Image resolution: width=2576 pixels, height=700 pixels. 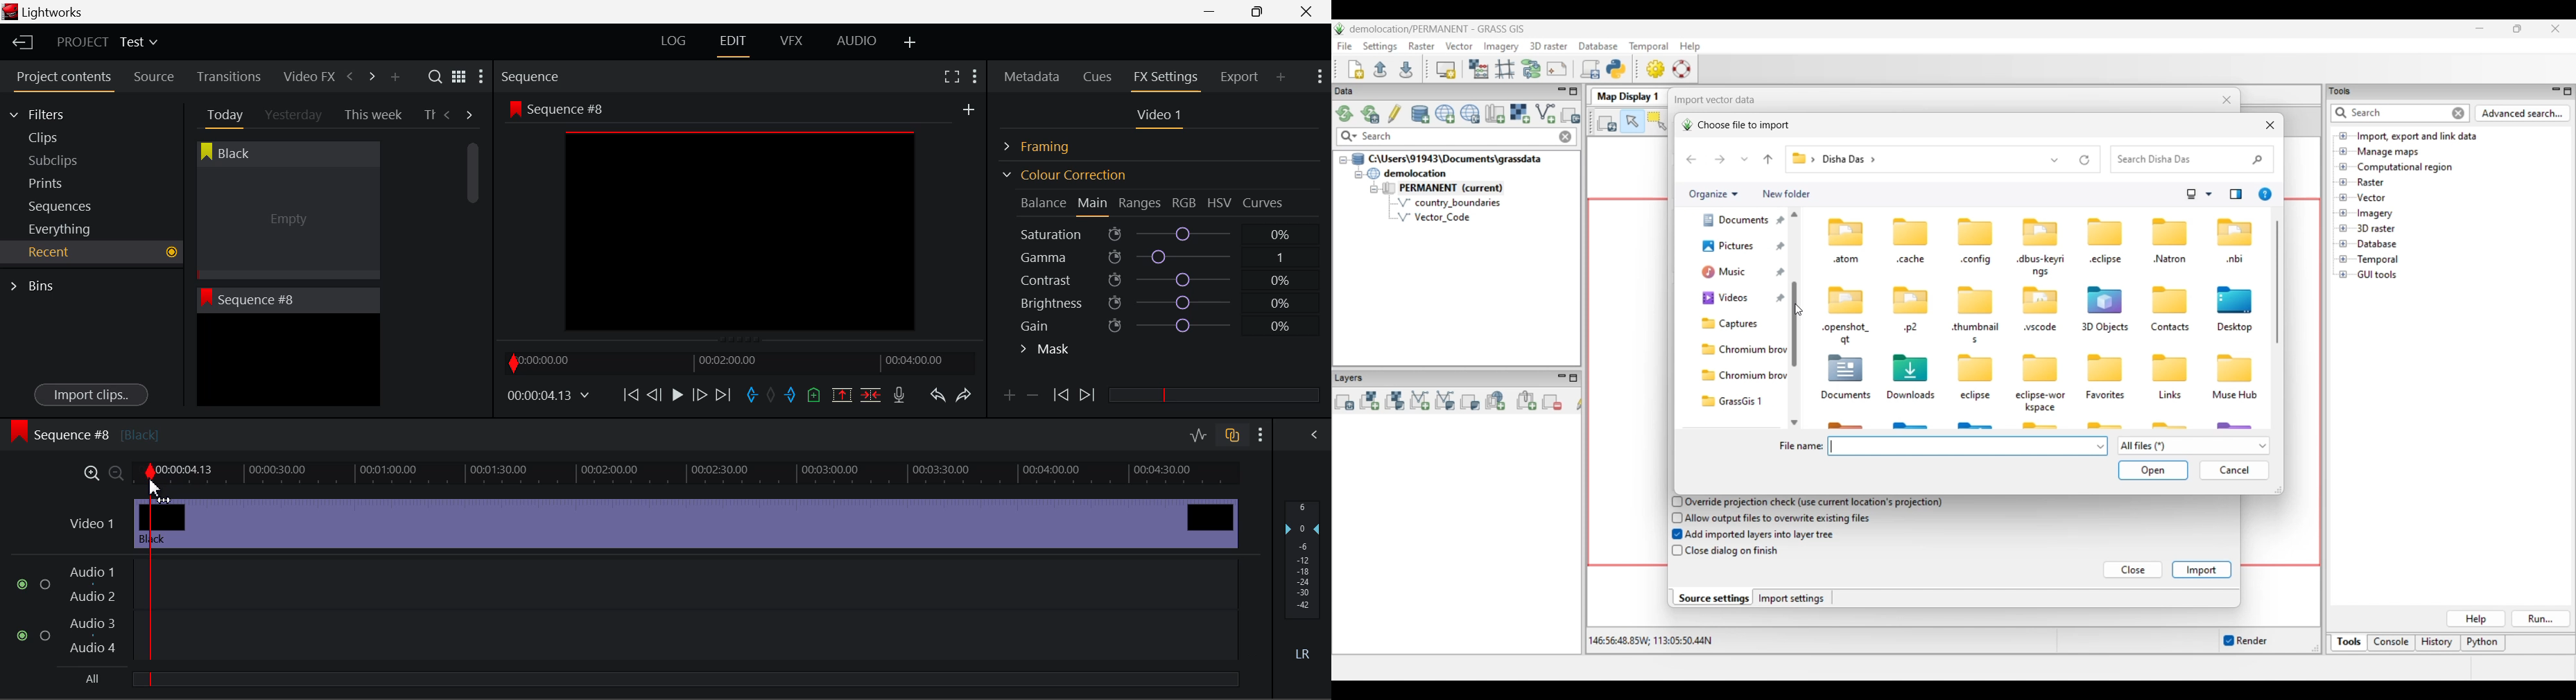 What do you see at coordinates (480, 80) in the screenshot?
I see `Show Settings` at bounding box center [480, 80].